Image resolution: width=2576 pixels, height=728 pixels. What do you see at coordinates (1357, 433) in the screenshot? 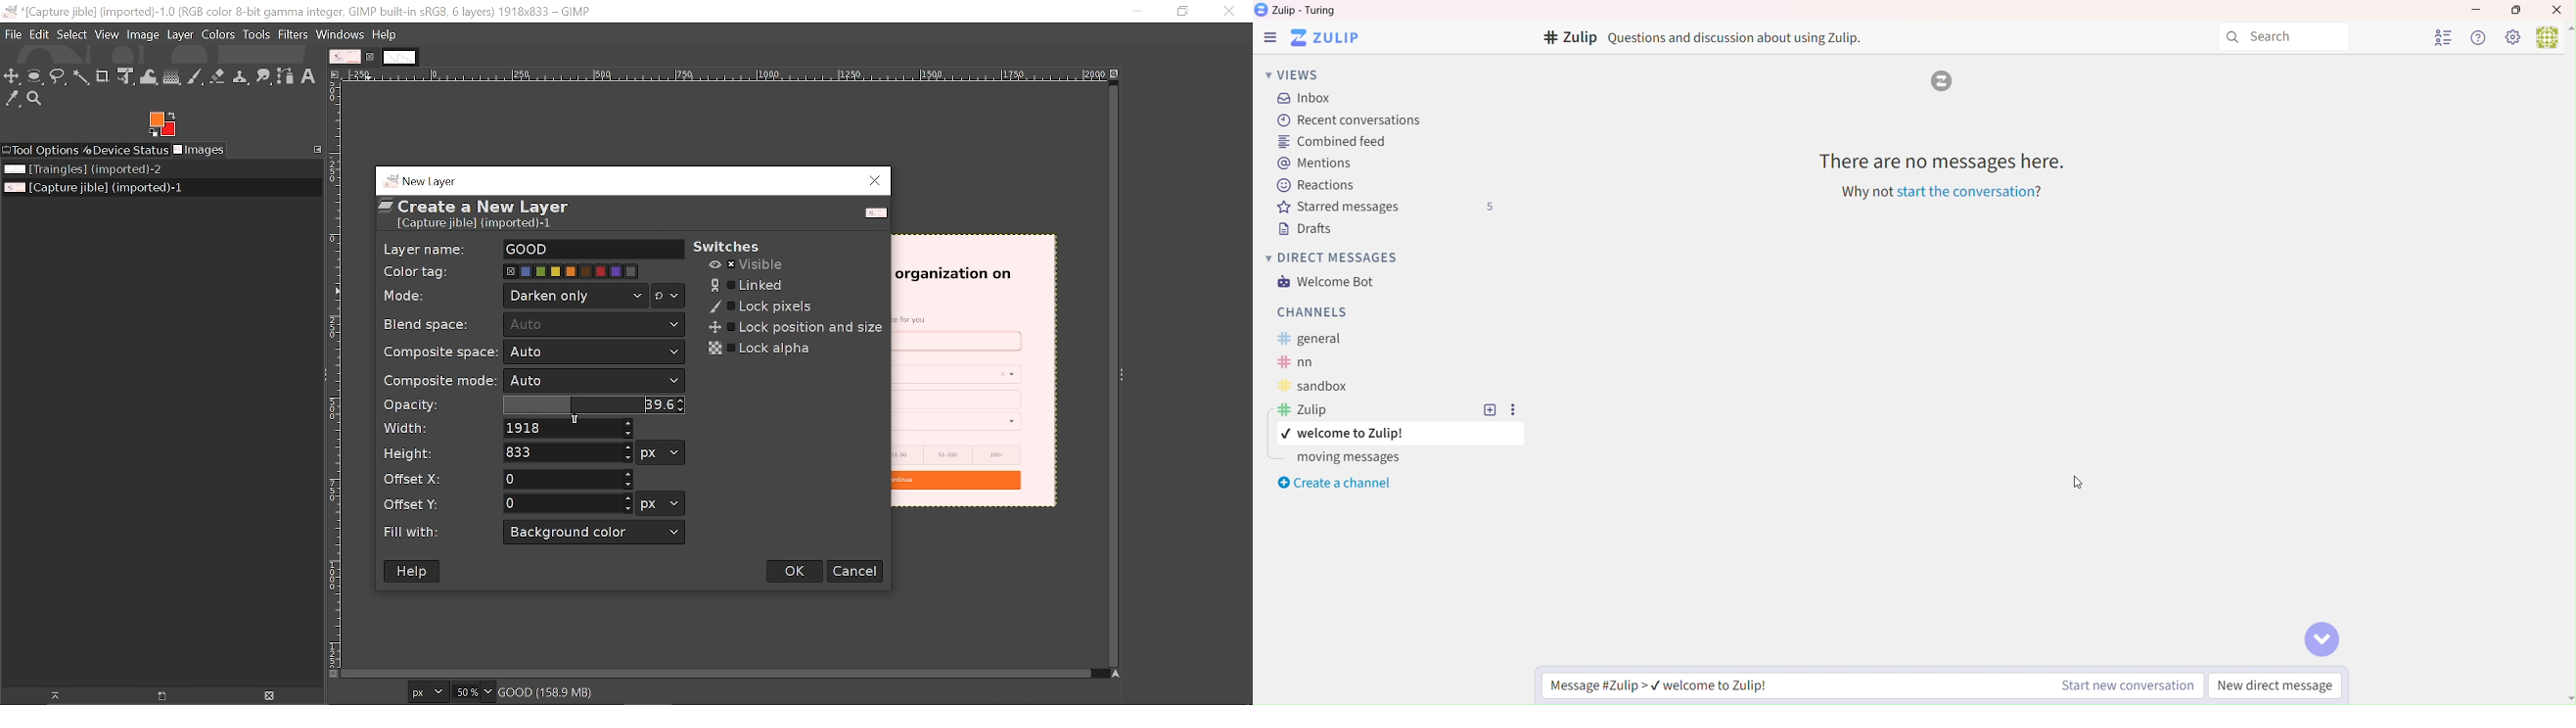
I see `topic` at bounding box center [1357, 433].